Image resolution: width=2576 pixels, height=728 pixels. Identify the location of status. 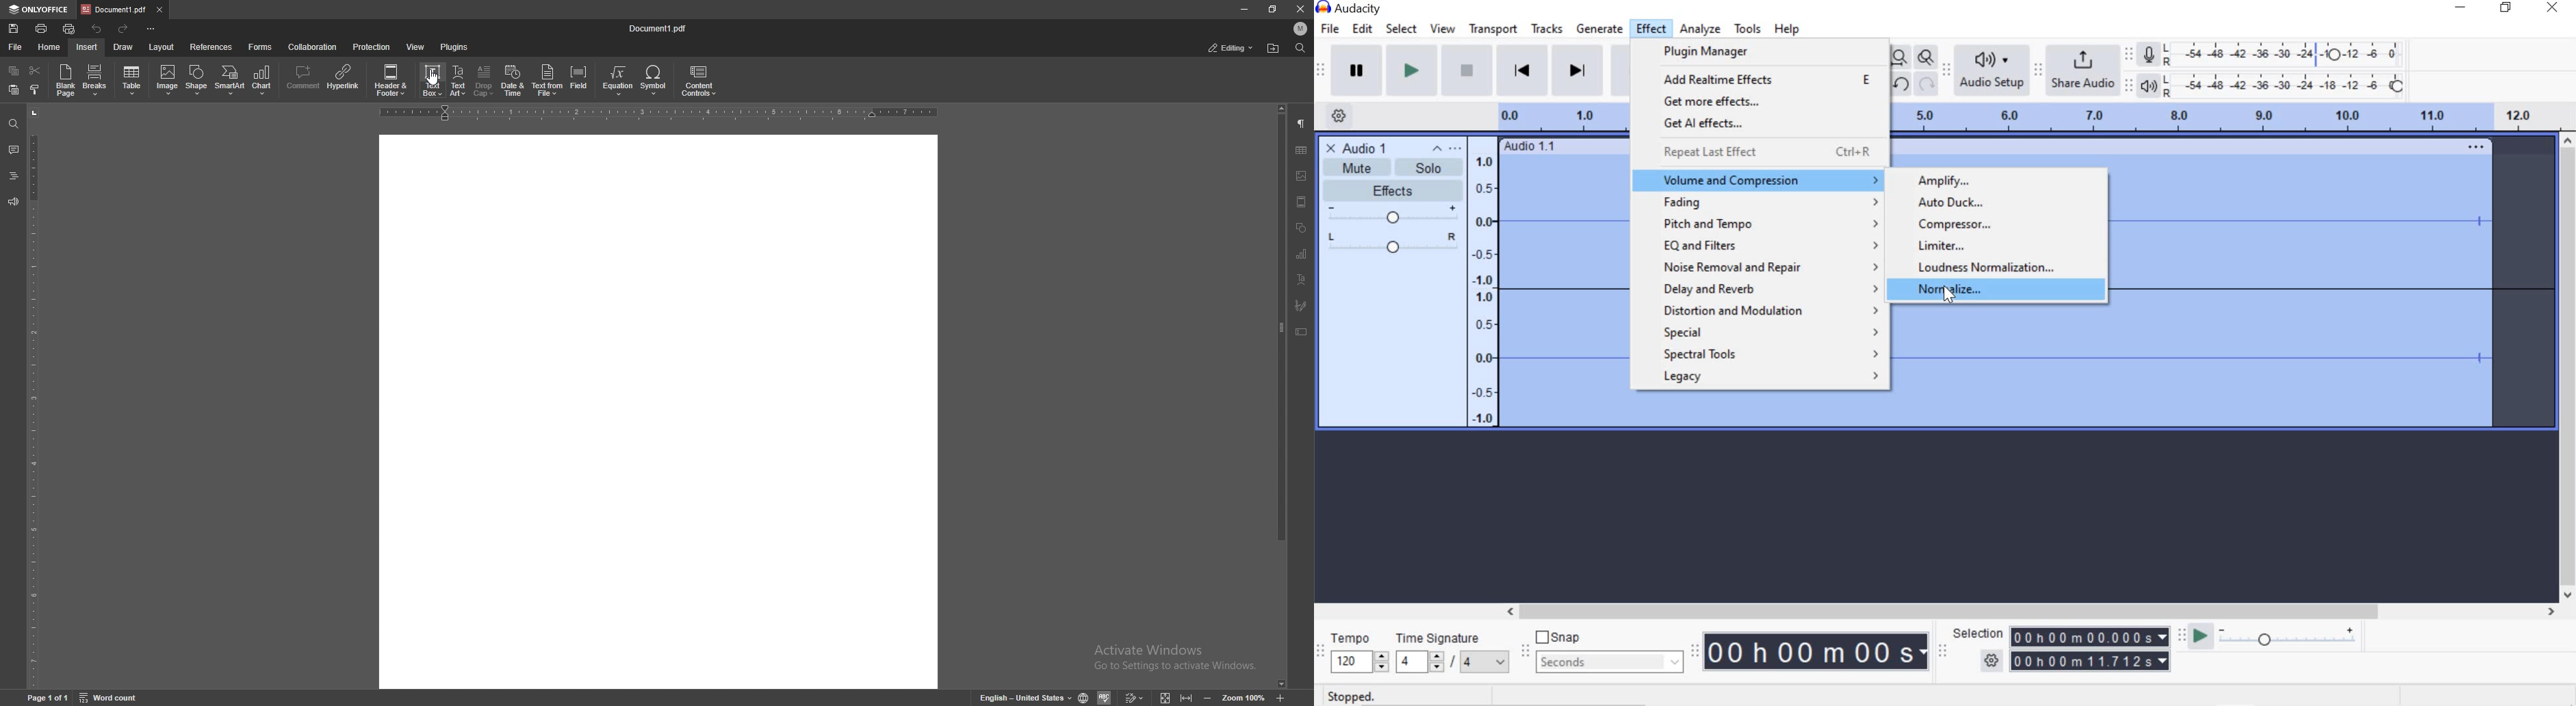
(1231, 48).